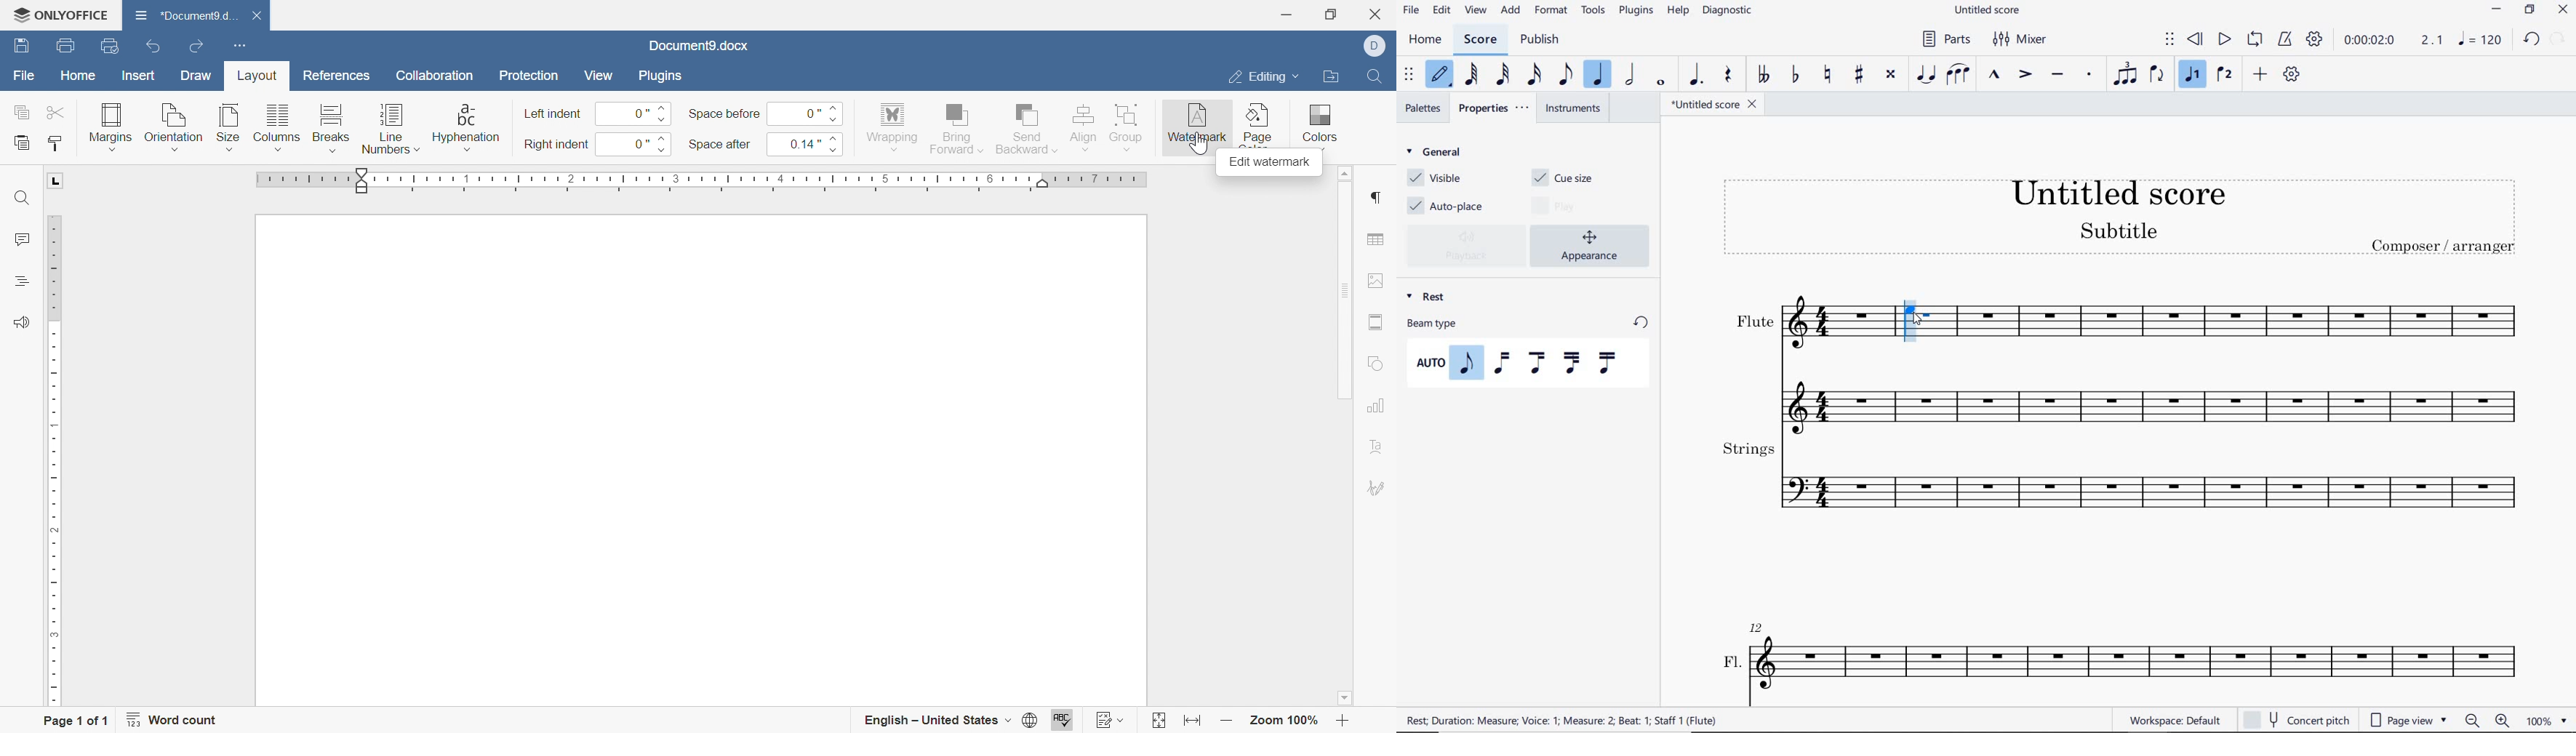  Describe the element at coordinates (1510, 11) in the screenshot. I see `ADD` at that location.